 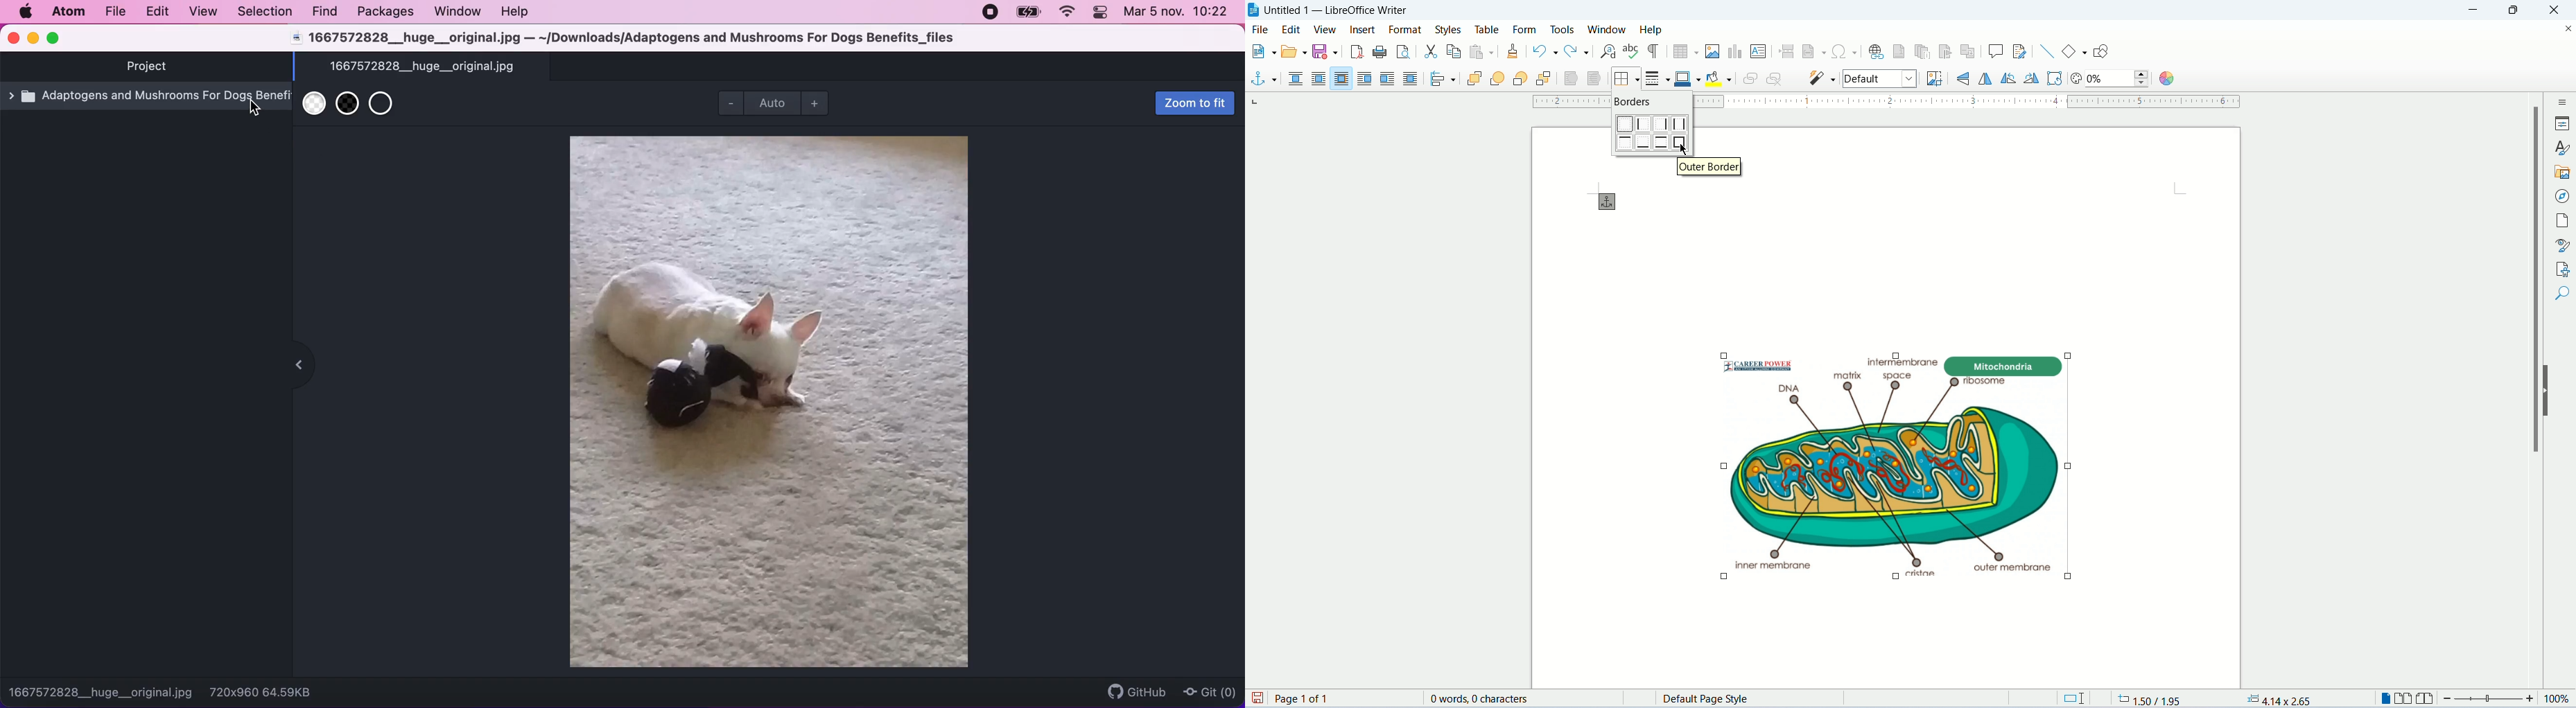 What do you see at coordinates (2564, 245) in the screenshot?
I see `style inspector` at bounding box center [2564, 245].